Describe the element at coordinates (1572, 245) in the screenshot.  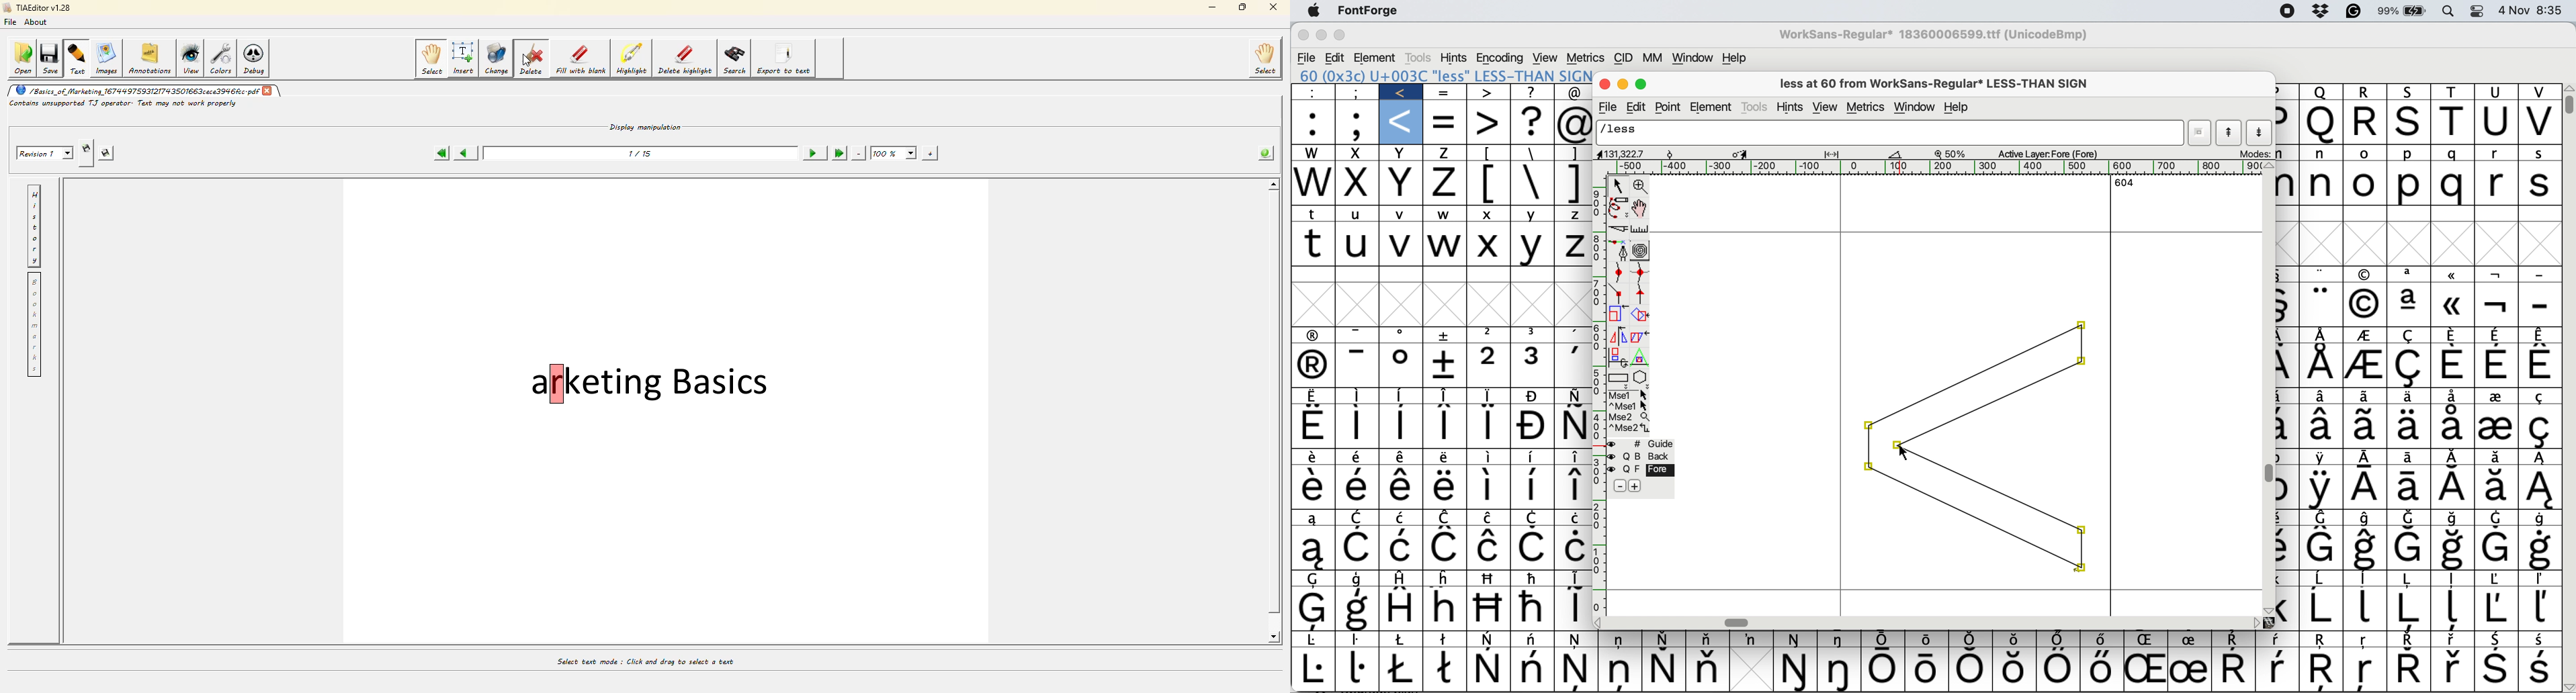
I see `Z` at that location.